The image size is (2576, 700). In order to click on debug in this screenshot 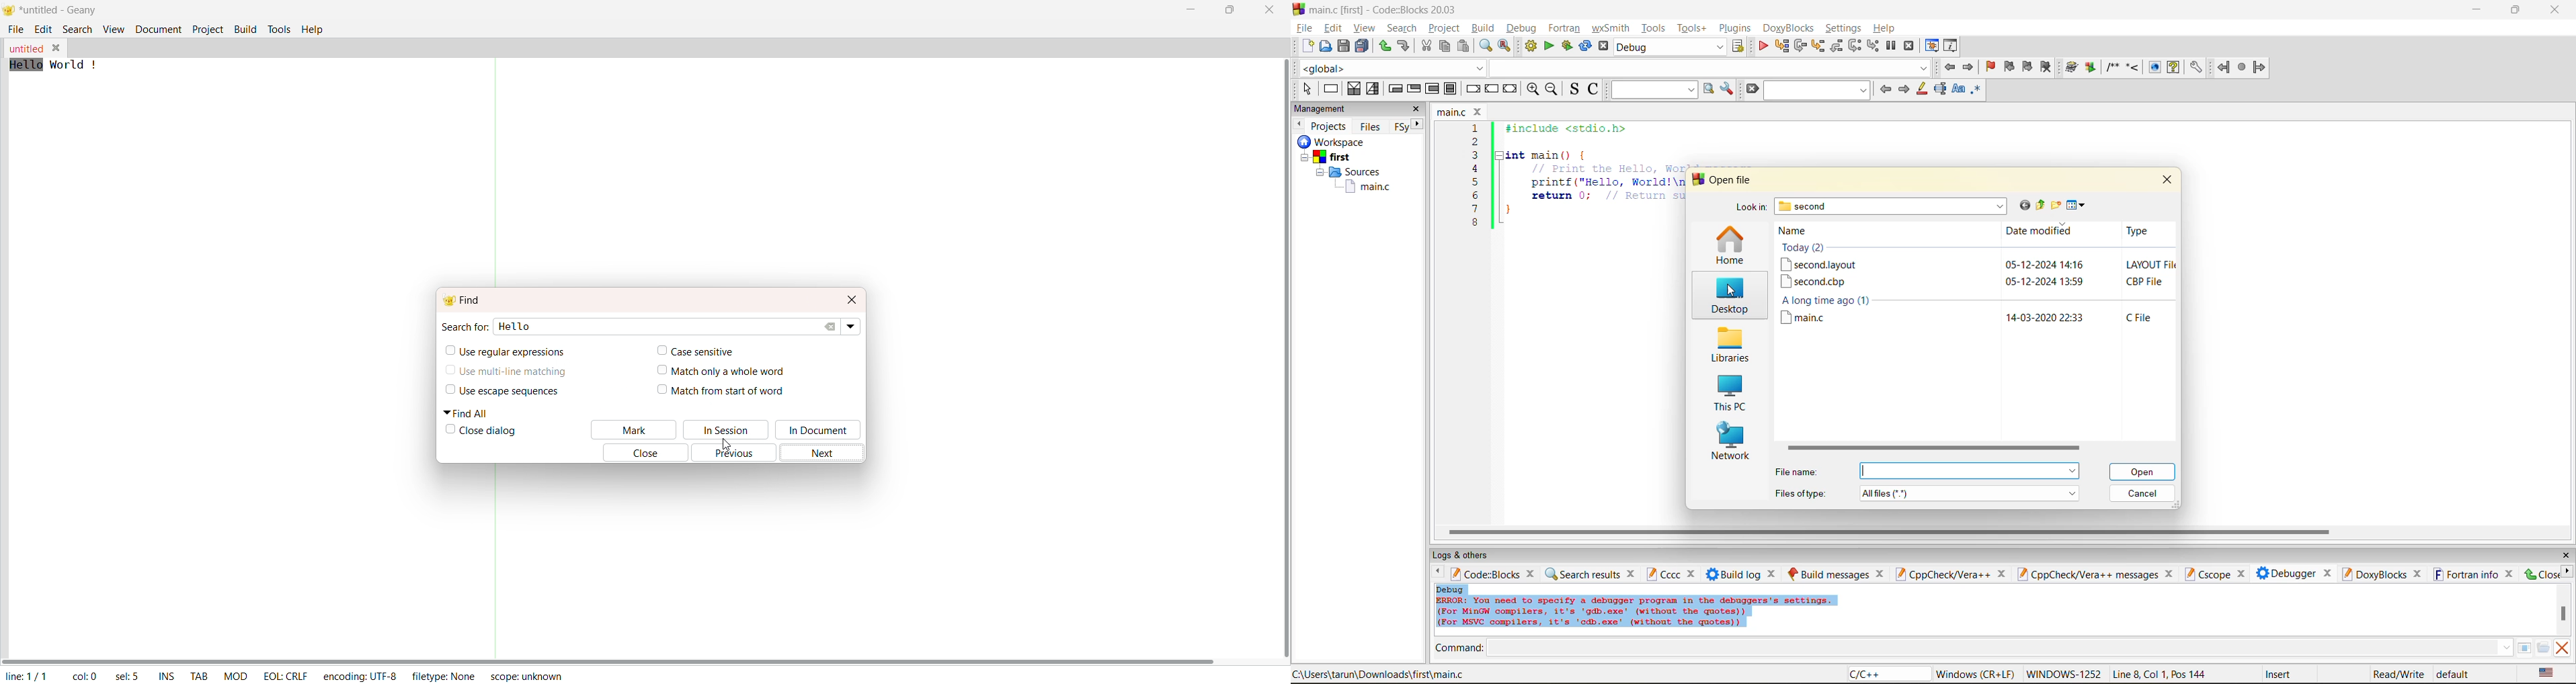, I will do `click(1451, 589)`.